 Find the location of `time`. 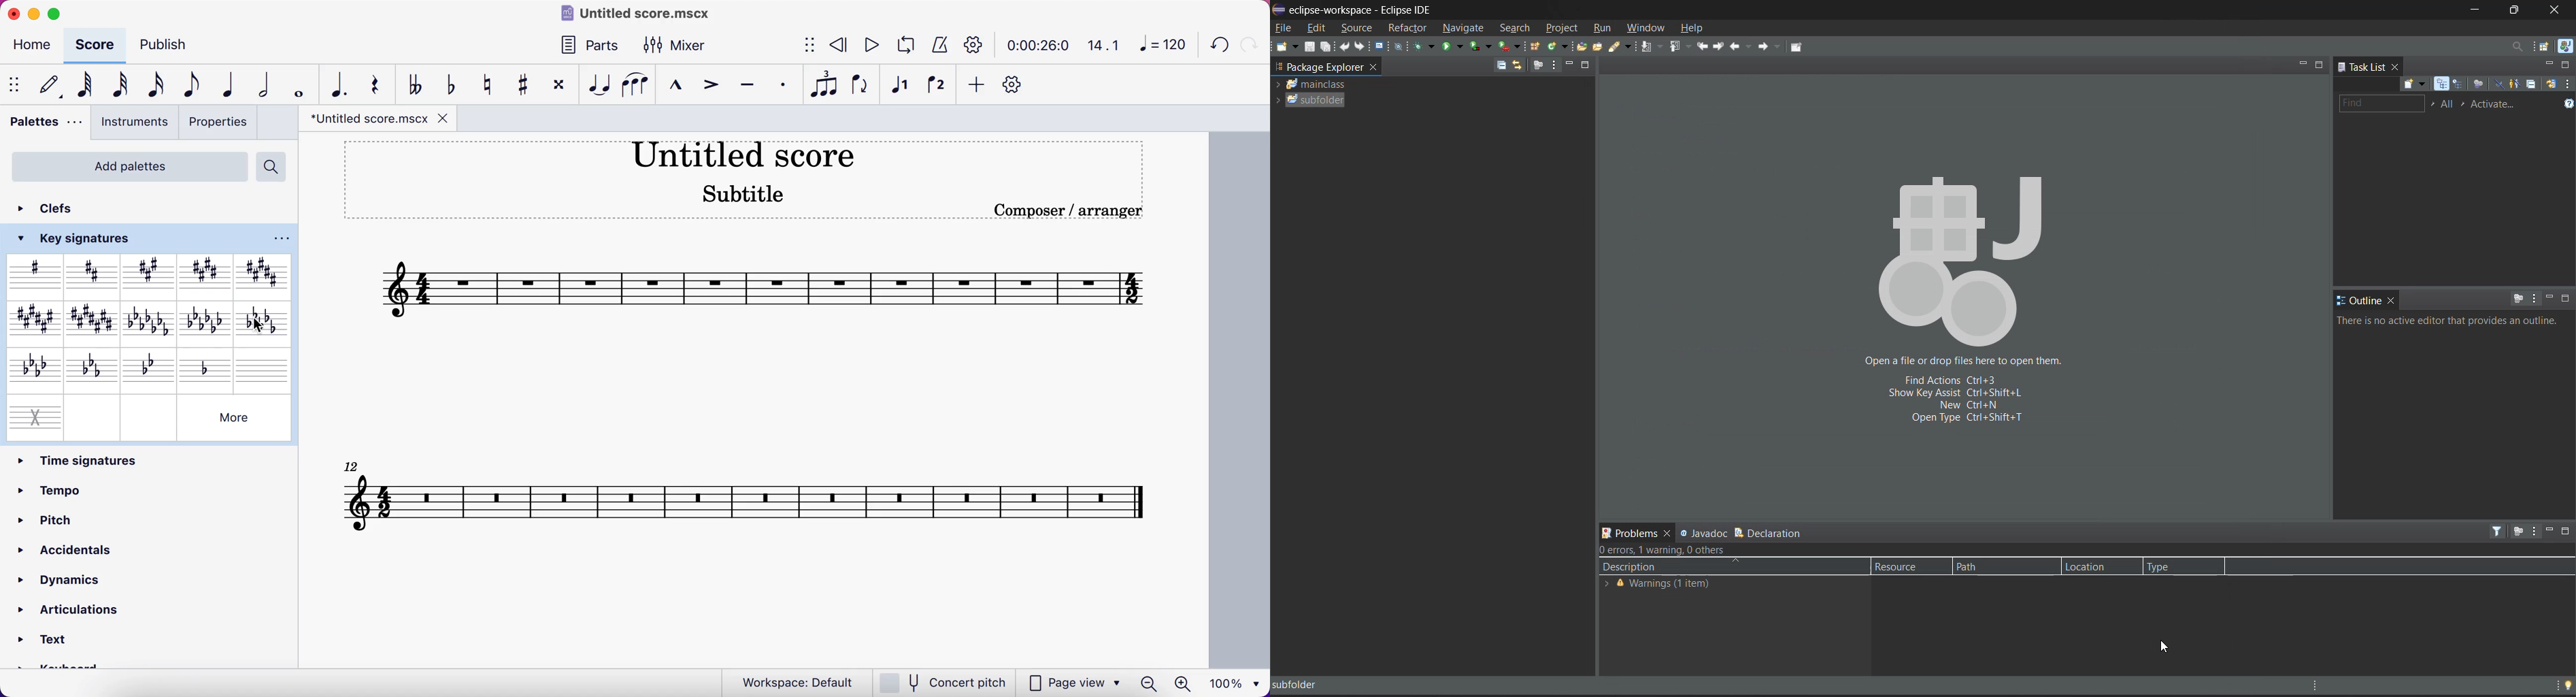

time is located at coordinates (1034, 45).